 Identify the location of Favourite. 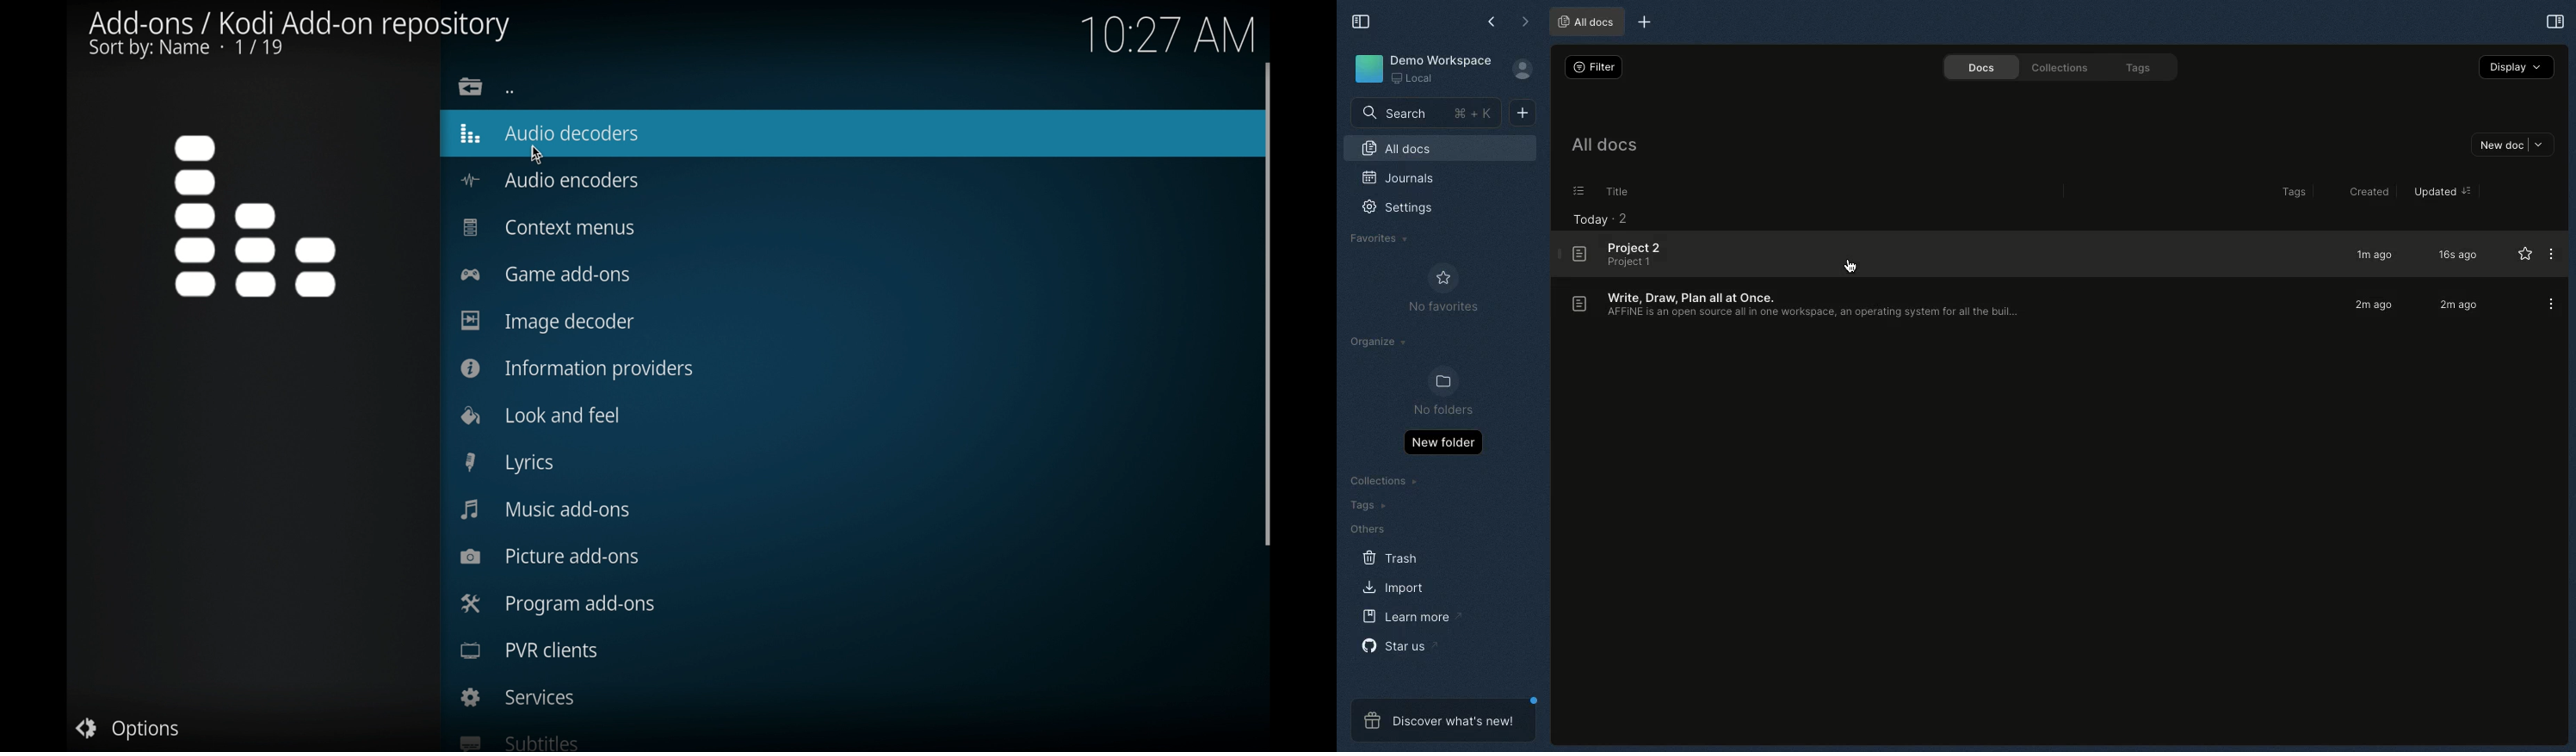
(2525, 251).